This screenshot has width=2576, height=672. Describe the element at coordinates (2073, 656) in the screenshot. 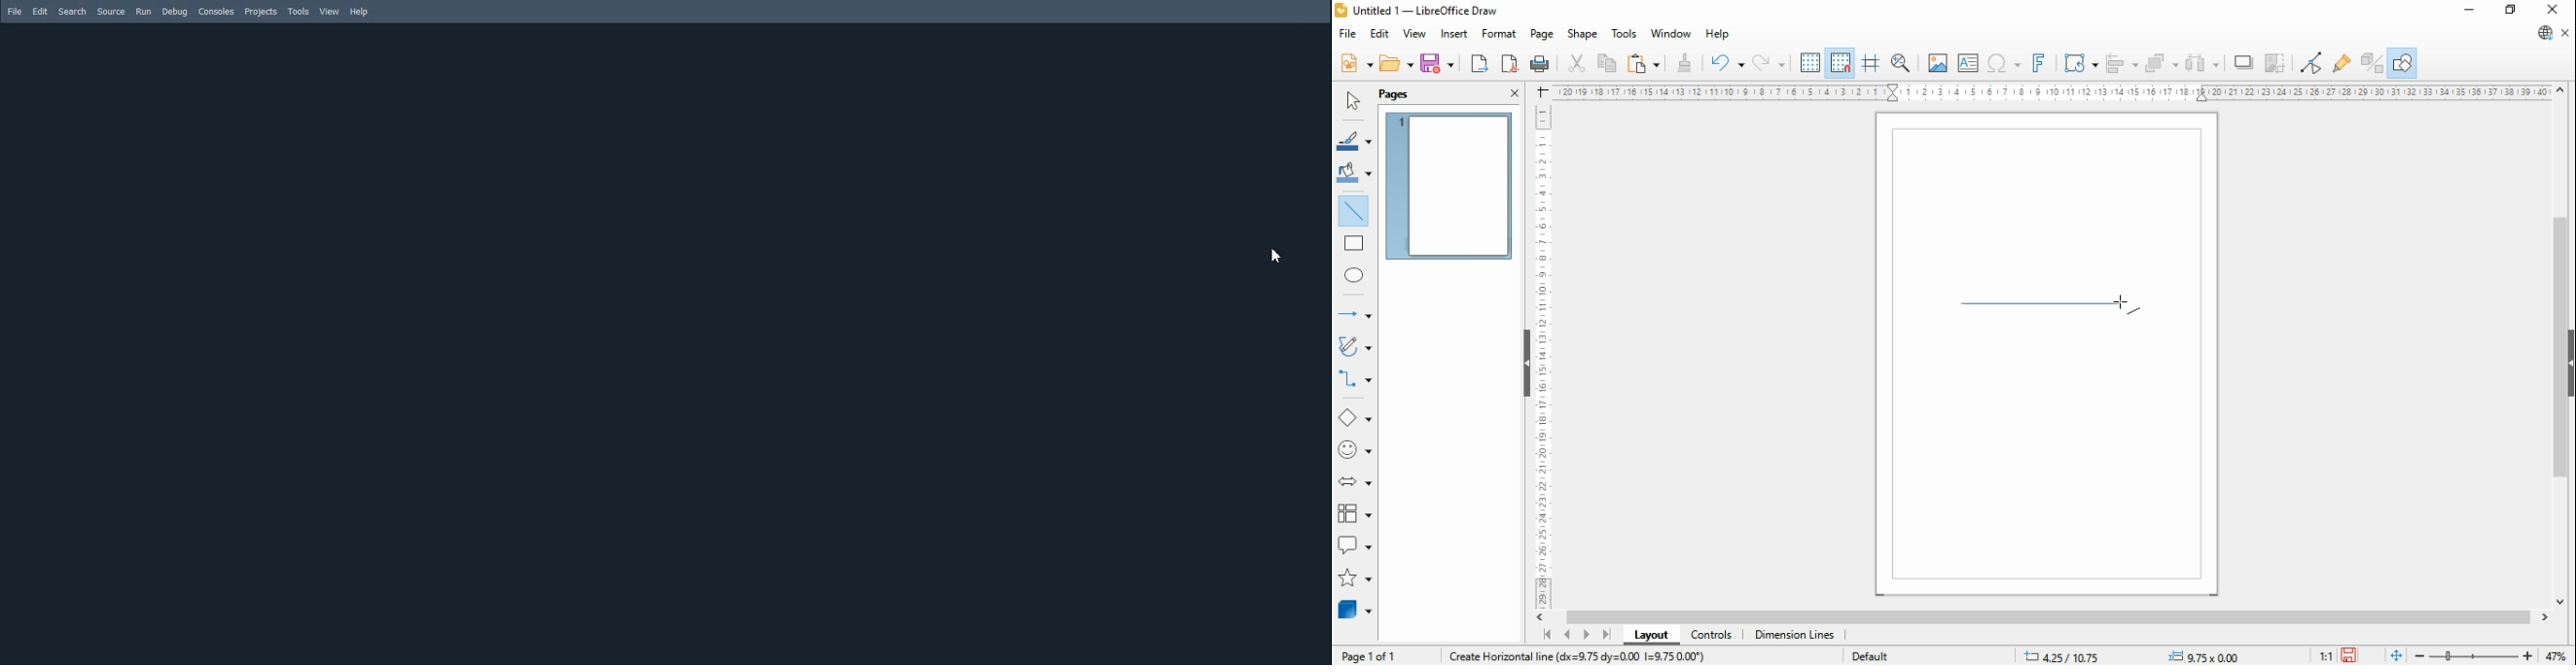

I see `-21.10/14.59` at that location.